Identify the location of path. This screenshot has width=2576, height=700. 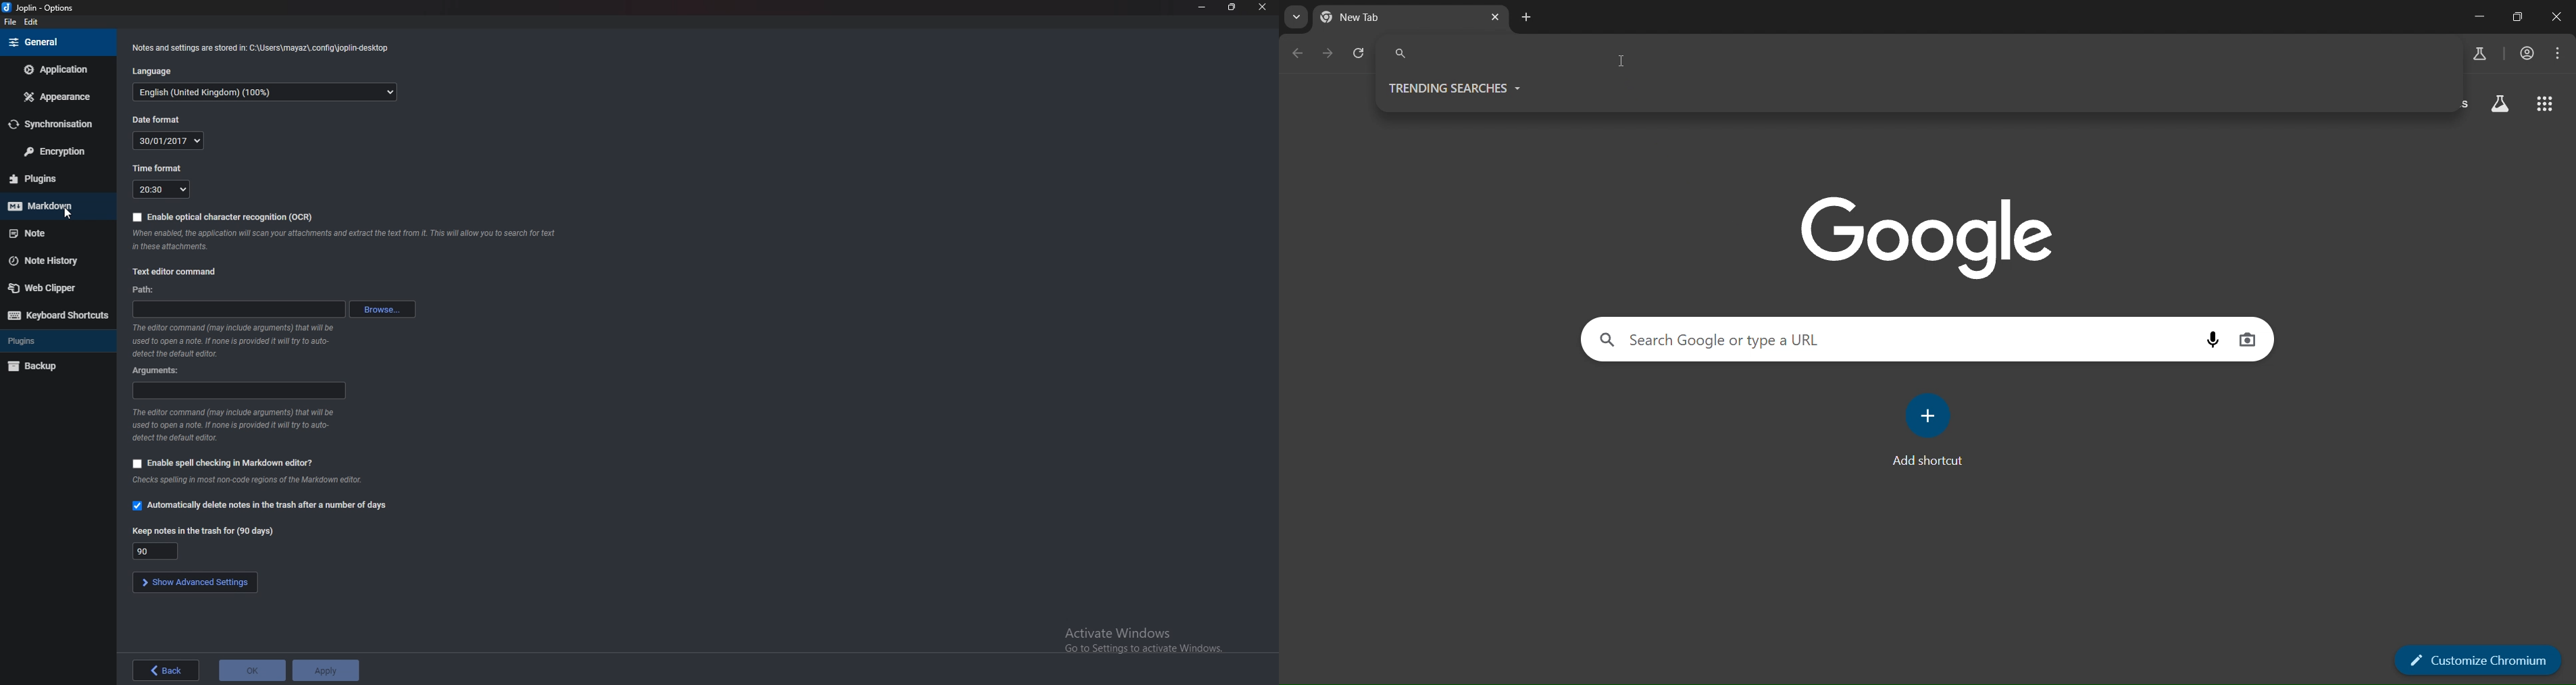
(239, 311).